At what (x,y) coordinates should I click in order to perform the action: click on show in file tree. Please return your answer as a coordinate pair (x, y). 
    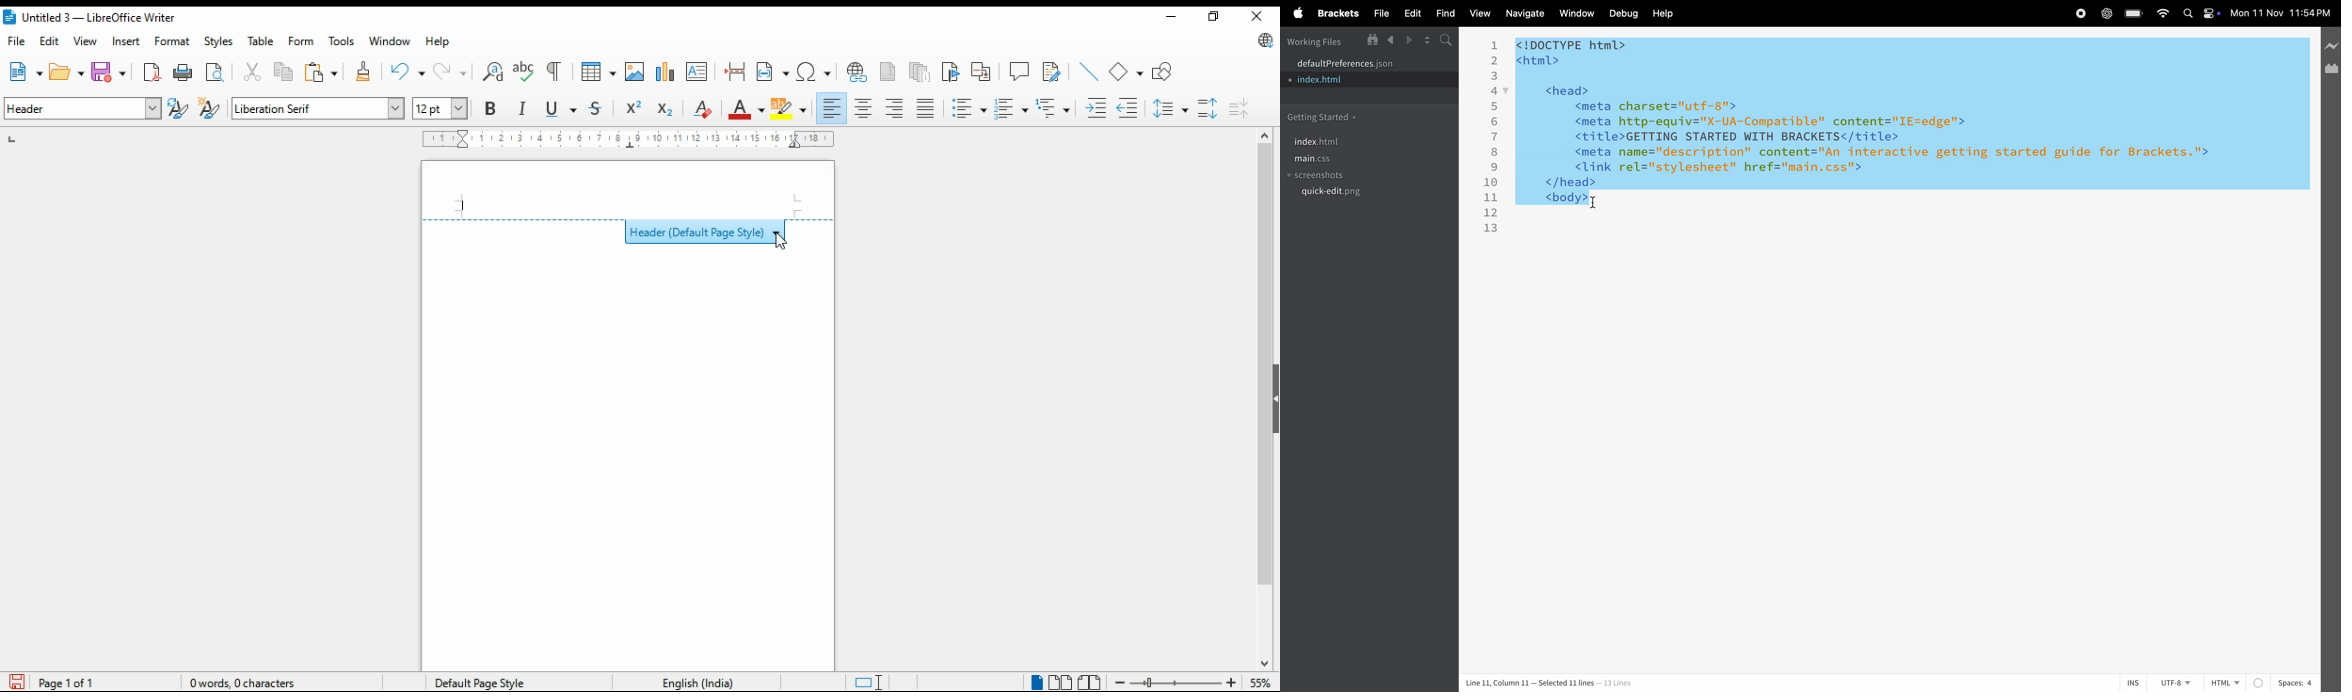
    Looking at the image, I should click on (1370, 39).